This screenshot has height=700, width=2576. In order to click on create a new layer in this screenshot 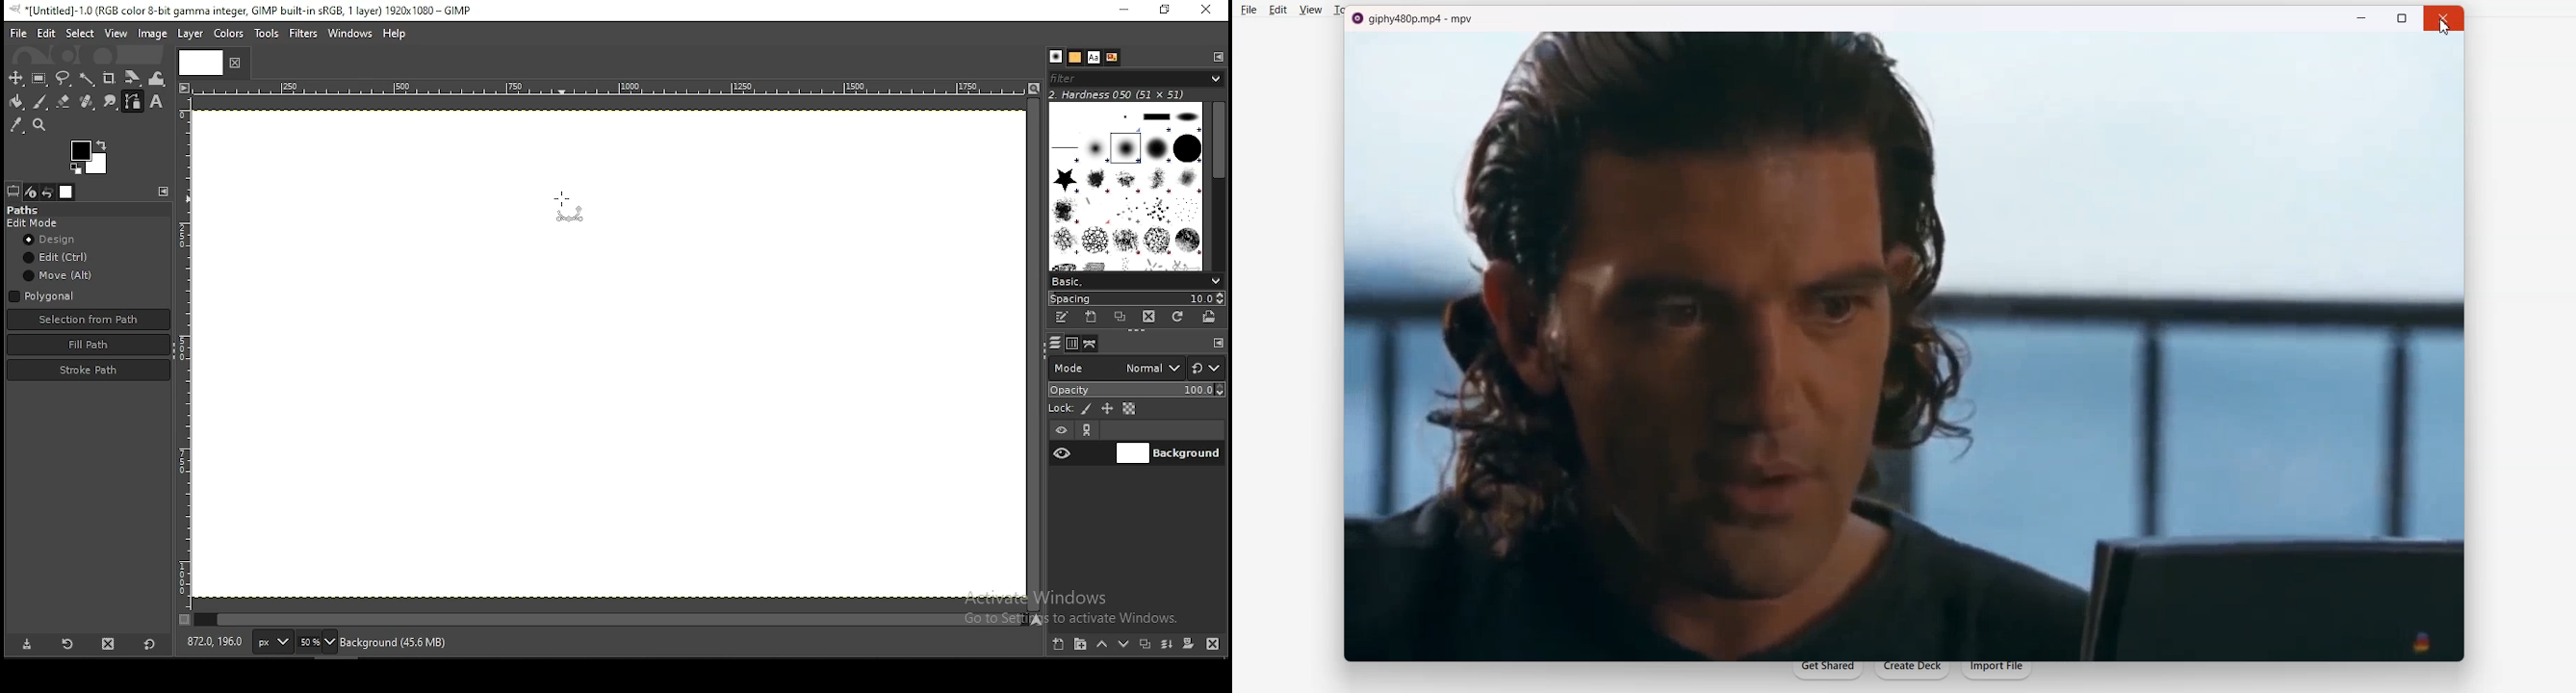, I will do `click(1058, 645)`.